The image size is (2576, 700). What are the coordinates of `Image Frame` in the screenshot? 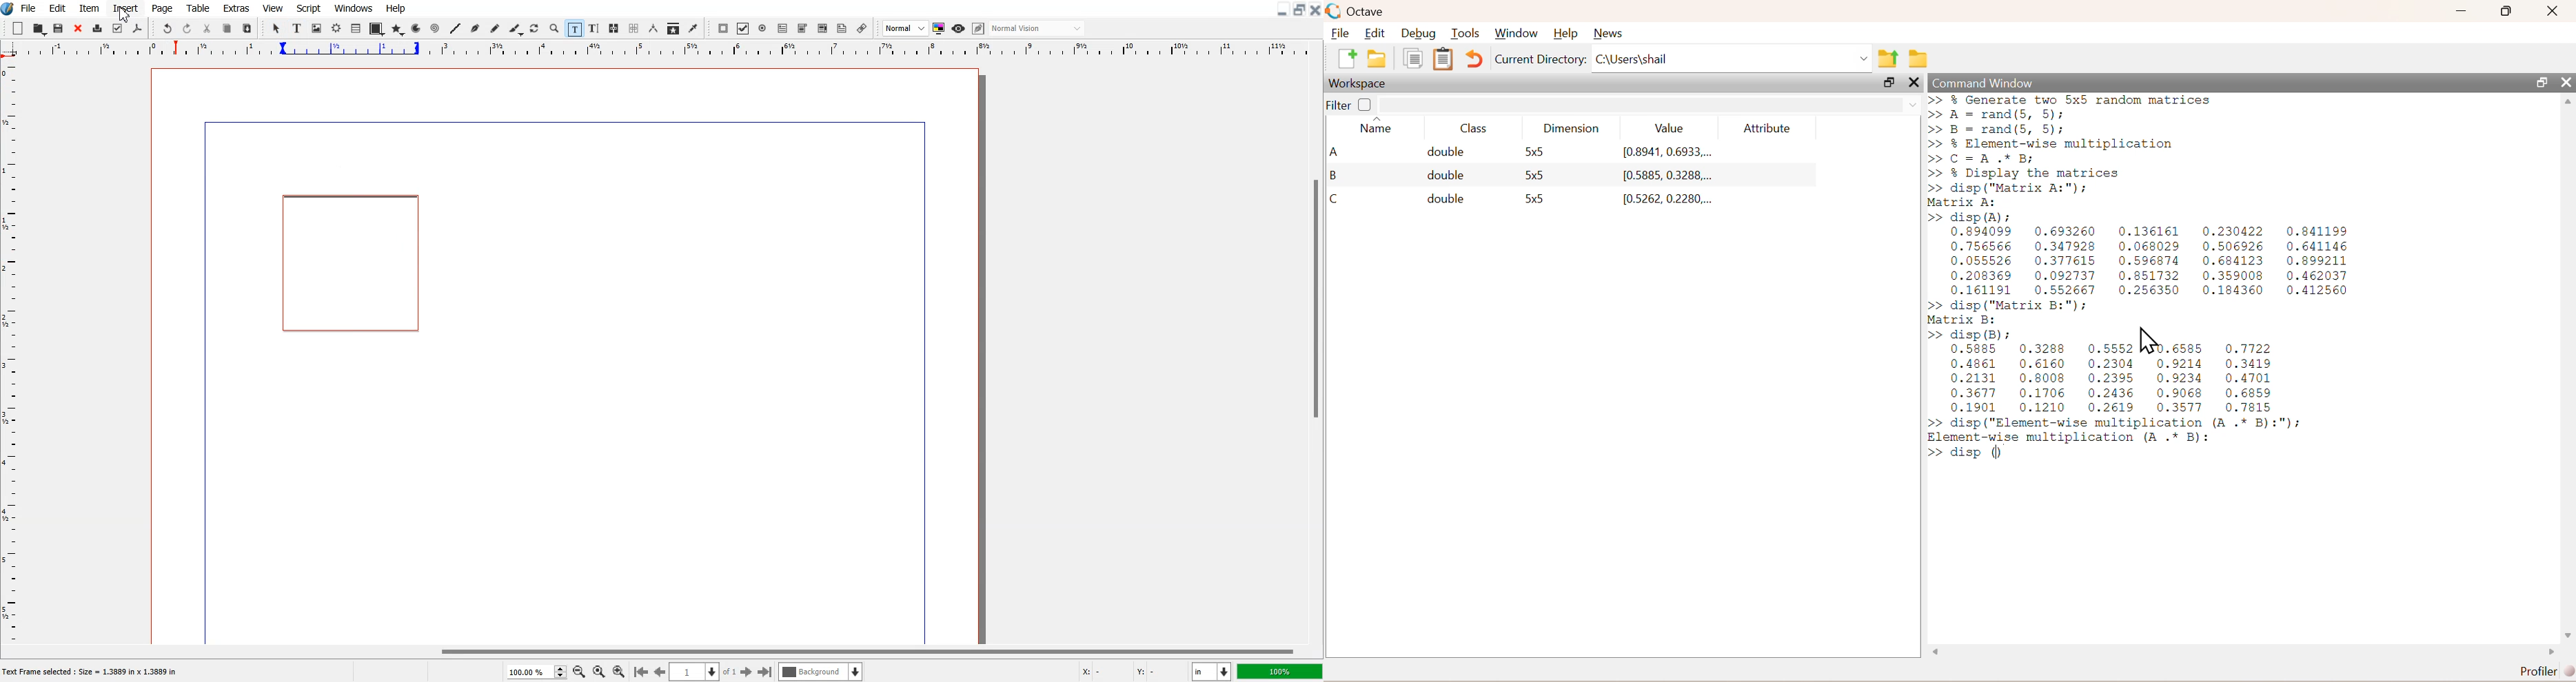 It's located at (317, 28).